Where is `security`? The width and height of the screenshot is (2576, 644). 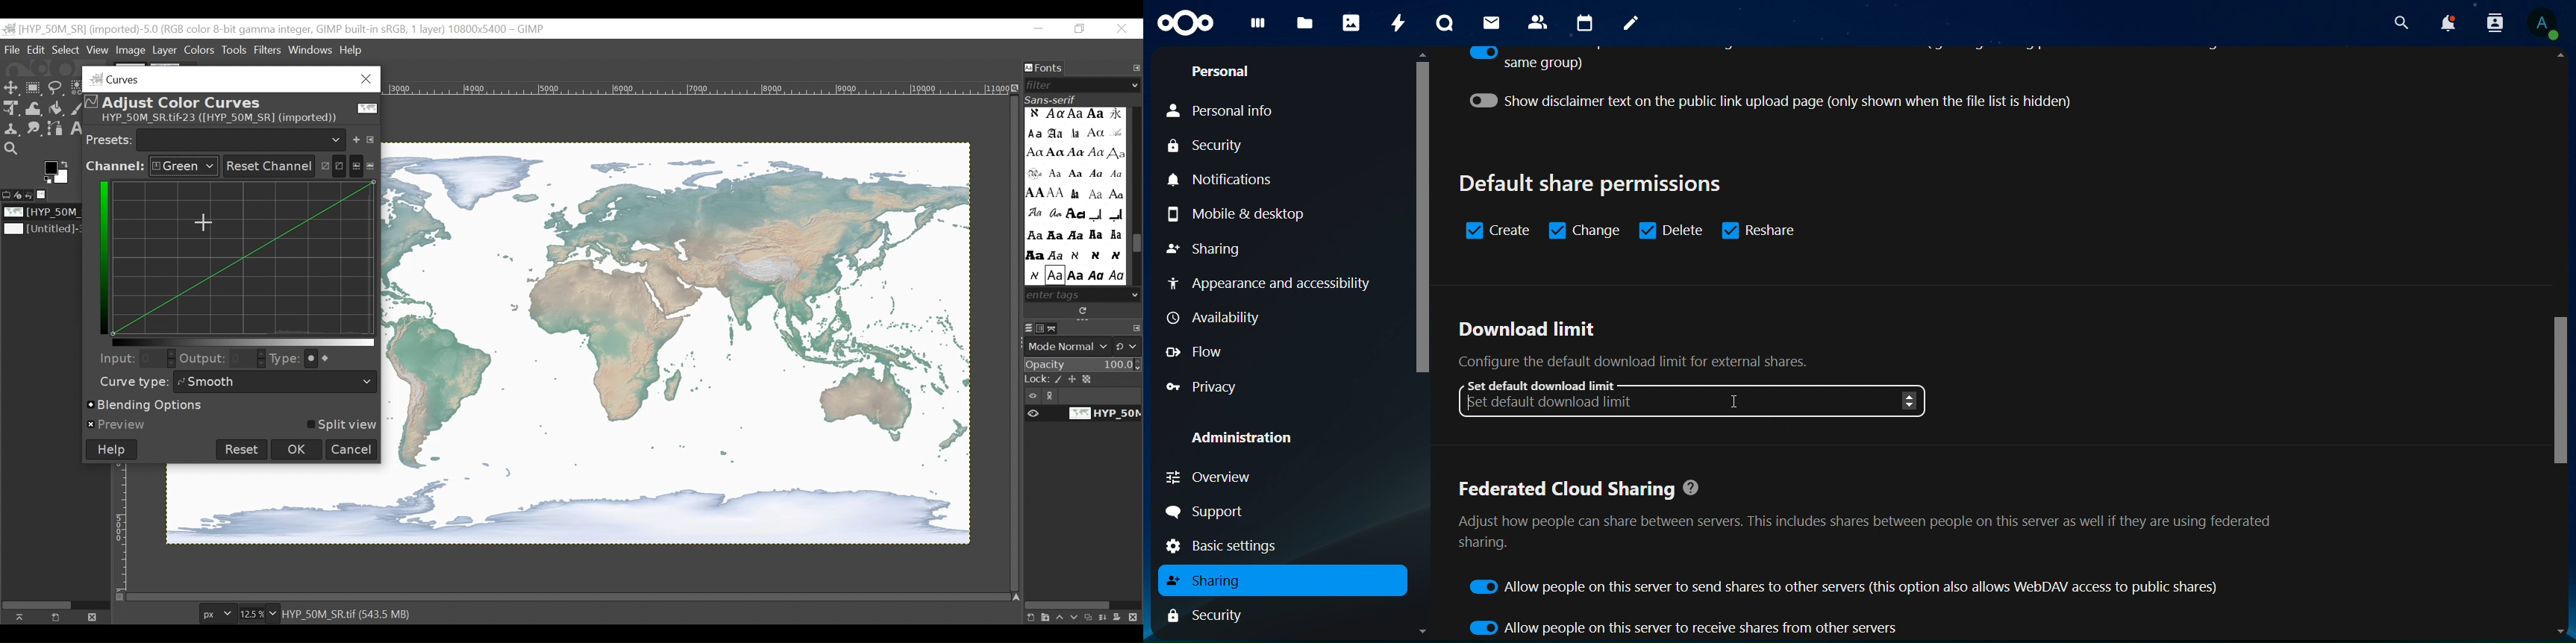 security is located at coordinates (1207, 146).